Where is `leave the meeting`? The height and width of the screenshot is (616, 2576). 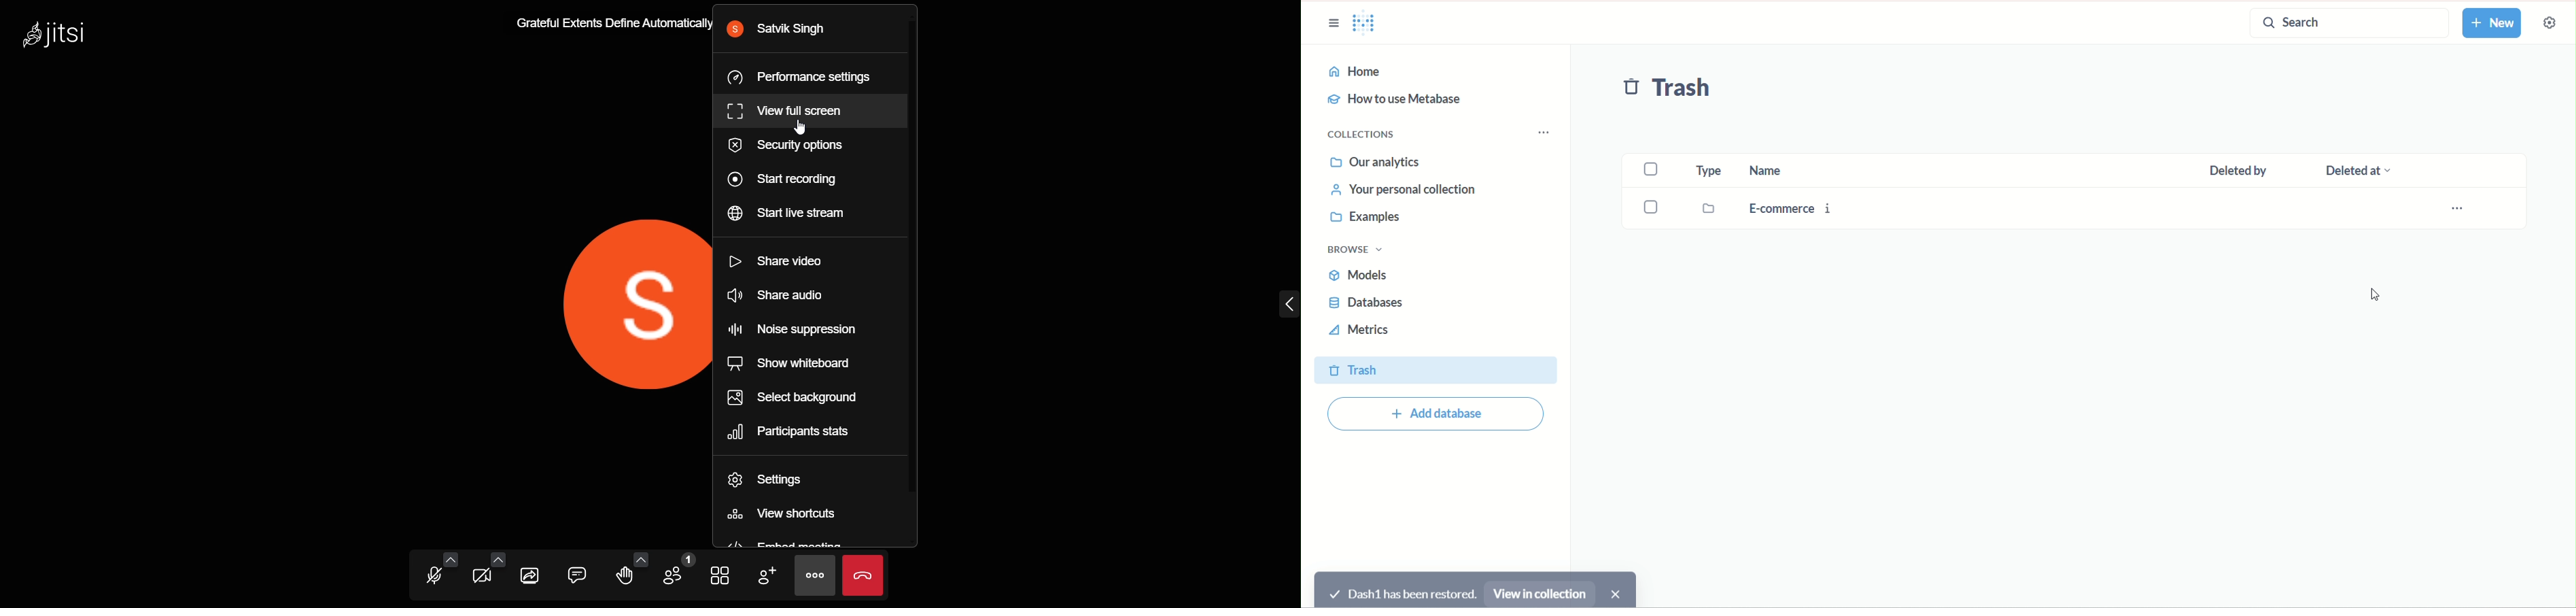 leave the meeting is located at coordinates (865, 575).